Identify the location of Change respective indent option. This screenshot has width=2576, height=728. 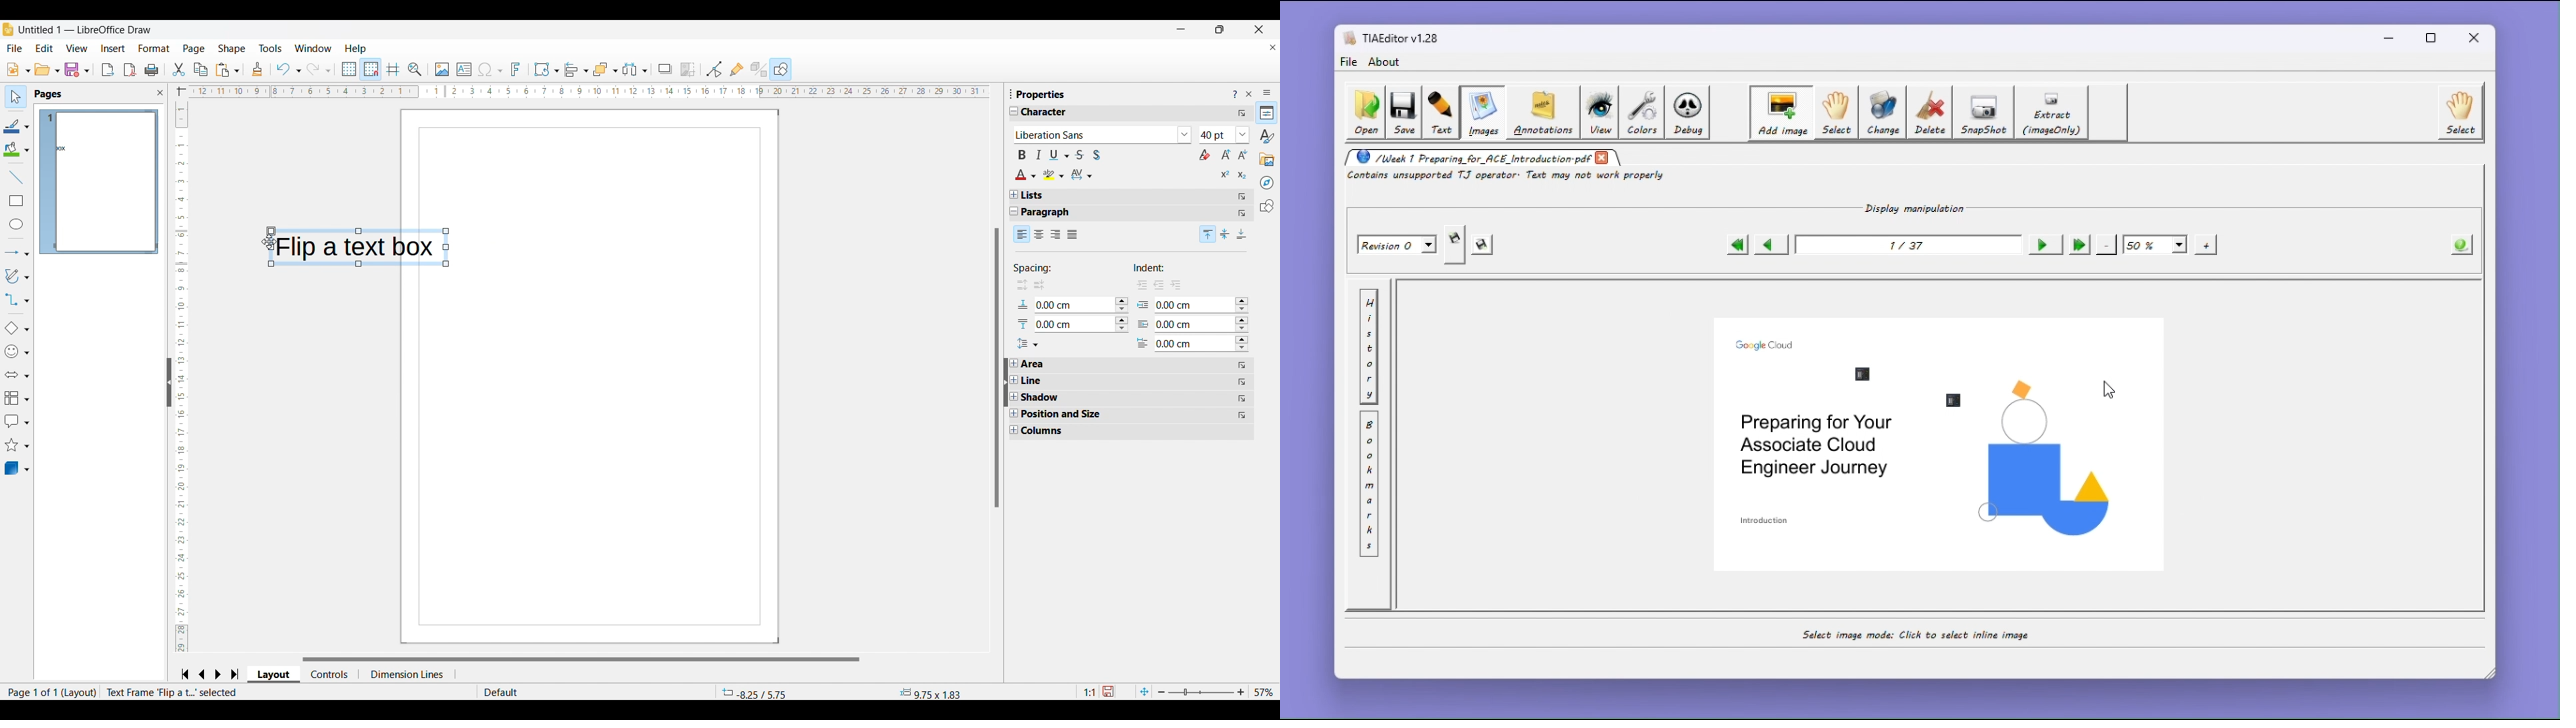
(1243, 325).